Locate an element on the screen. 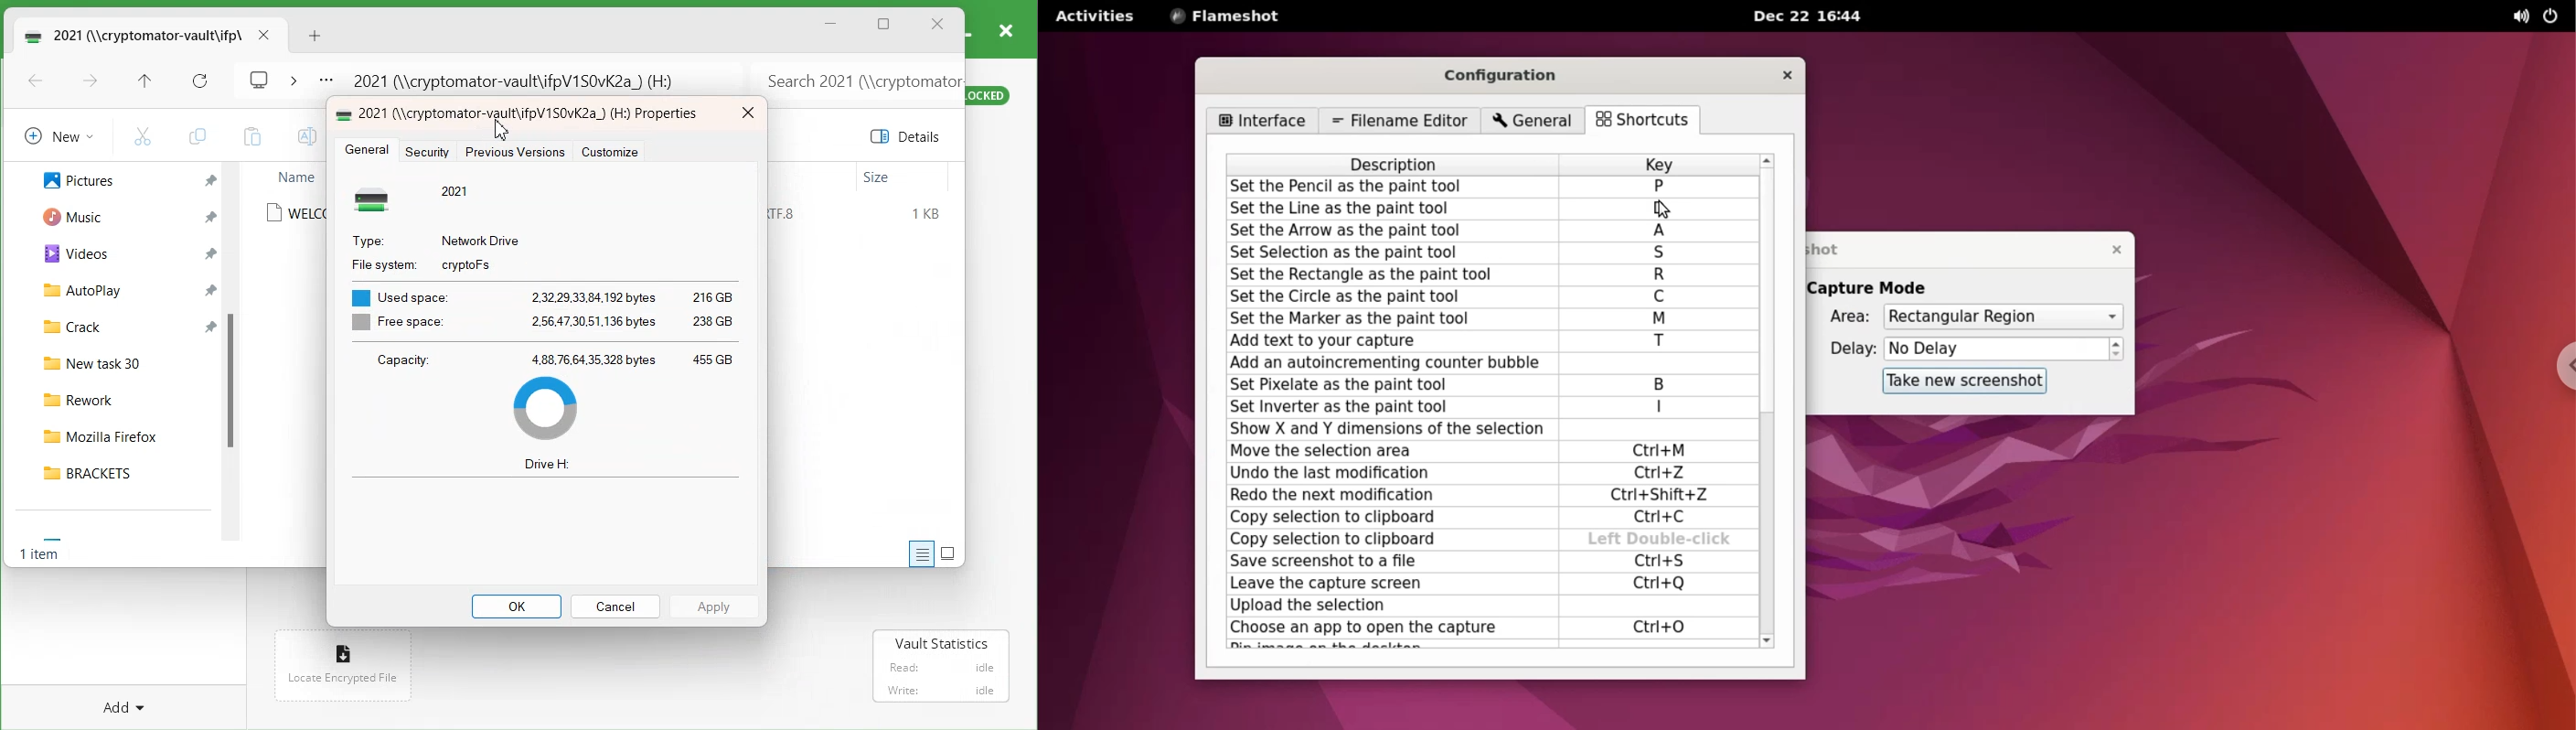 The height and width of the screenshot is (756, 2576). Add  is located at coordinates (125, 704).